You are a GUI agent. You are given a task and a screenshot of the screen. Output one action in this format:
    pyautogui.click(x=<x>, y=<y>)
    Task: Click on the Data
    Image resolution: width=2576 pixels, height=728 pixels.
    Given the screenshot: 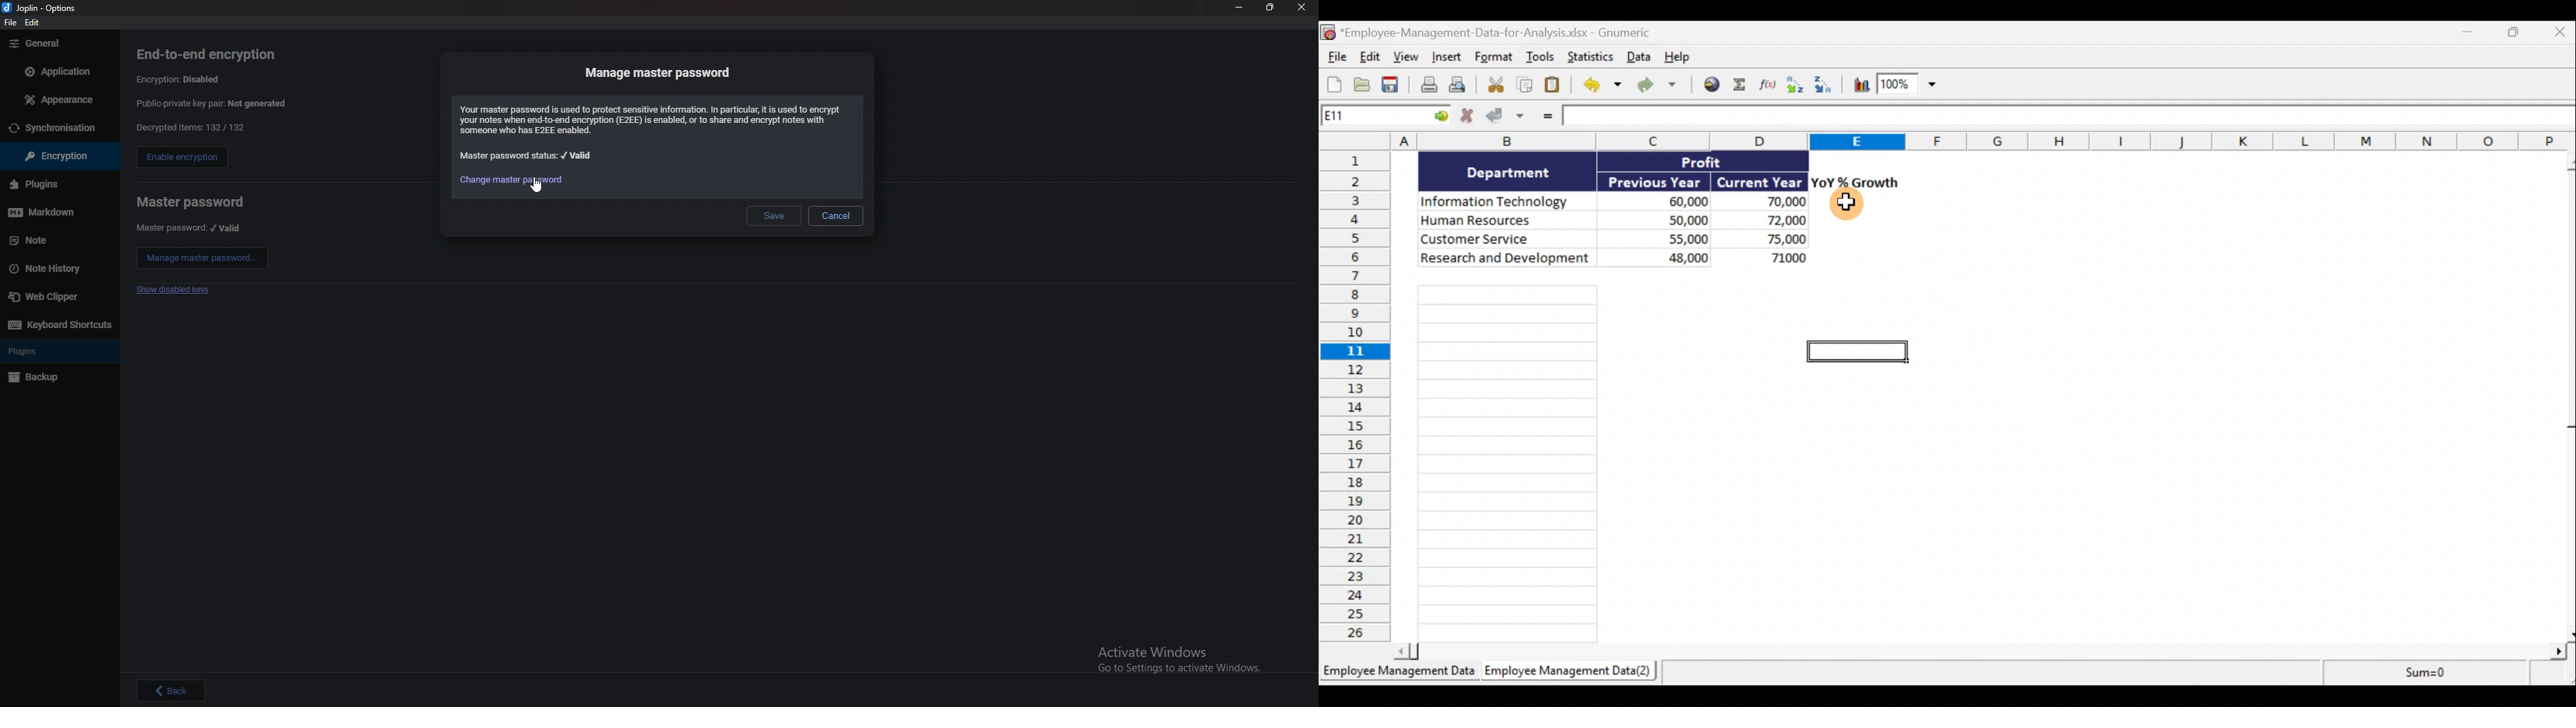 What is the action you would take?
    pyautogui.click(x=1611, y=209)
    